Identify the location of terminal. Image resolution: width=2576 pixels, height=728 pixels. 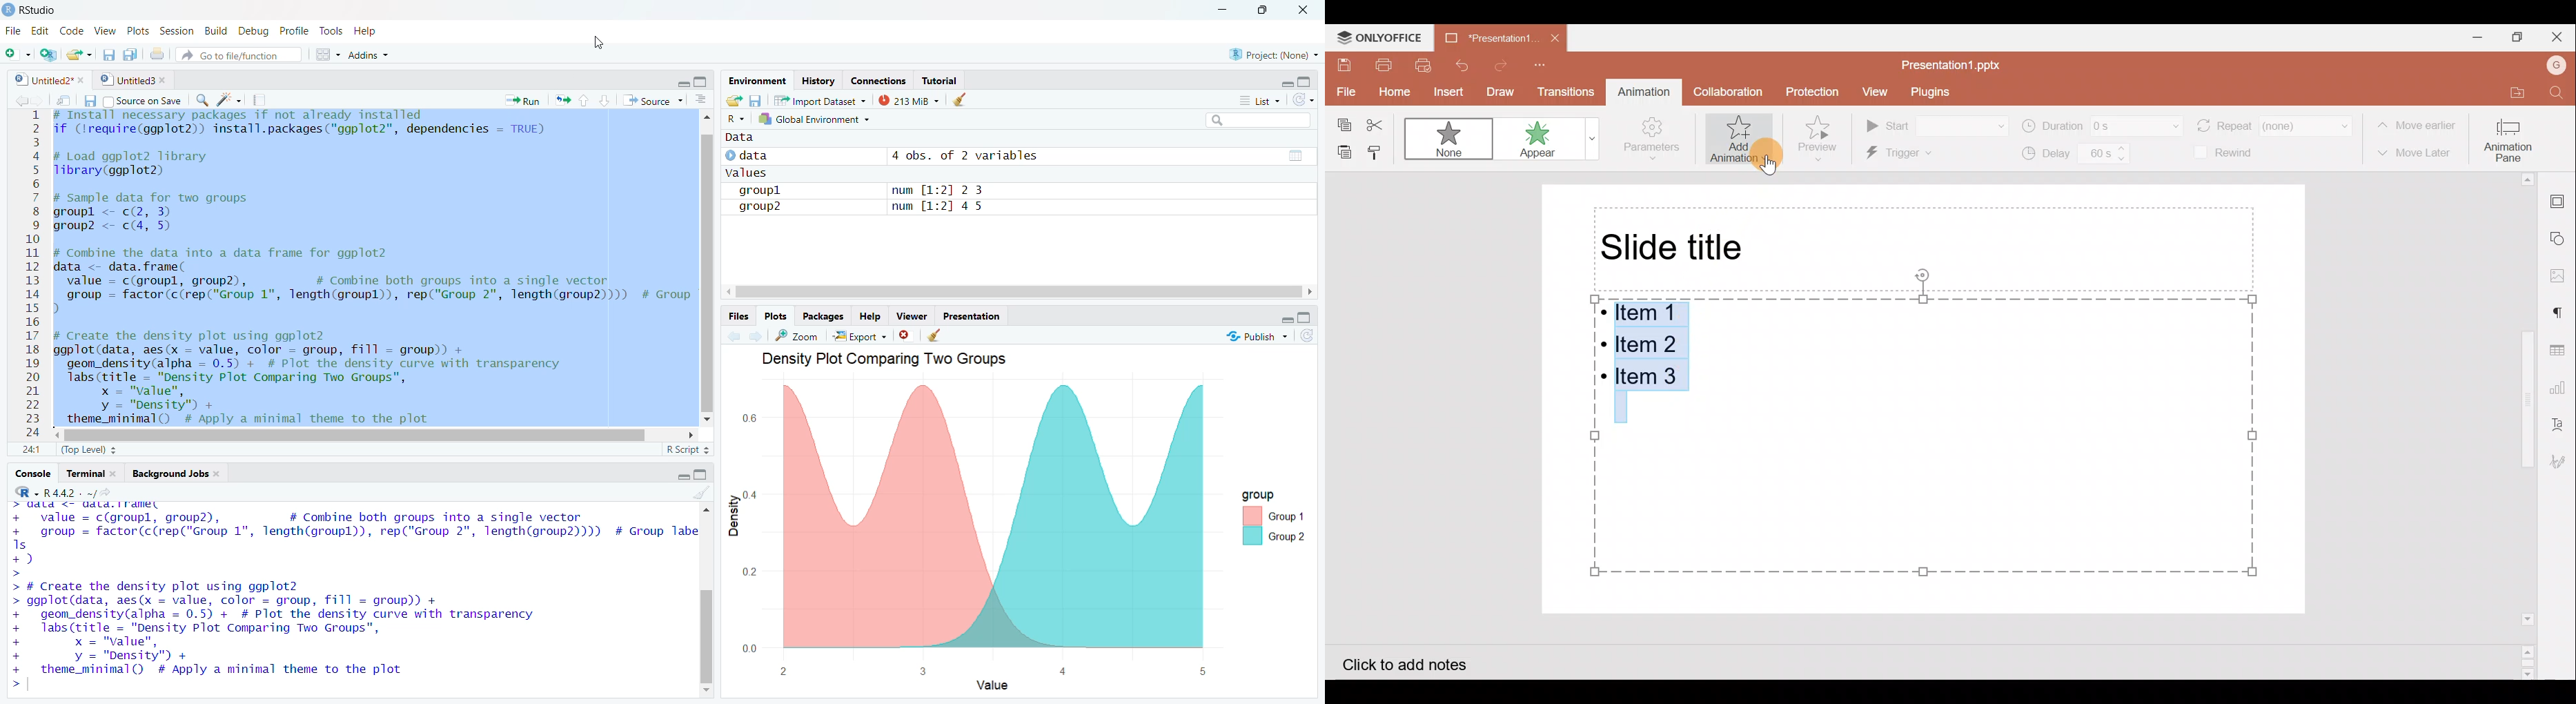
(91, 474).